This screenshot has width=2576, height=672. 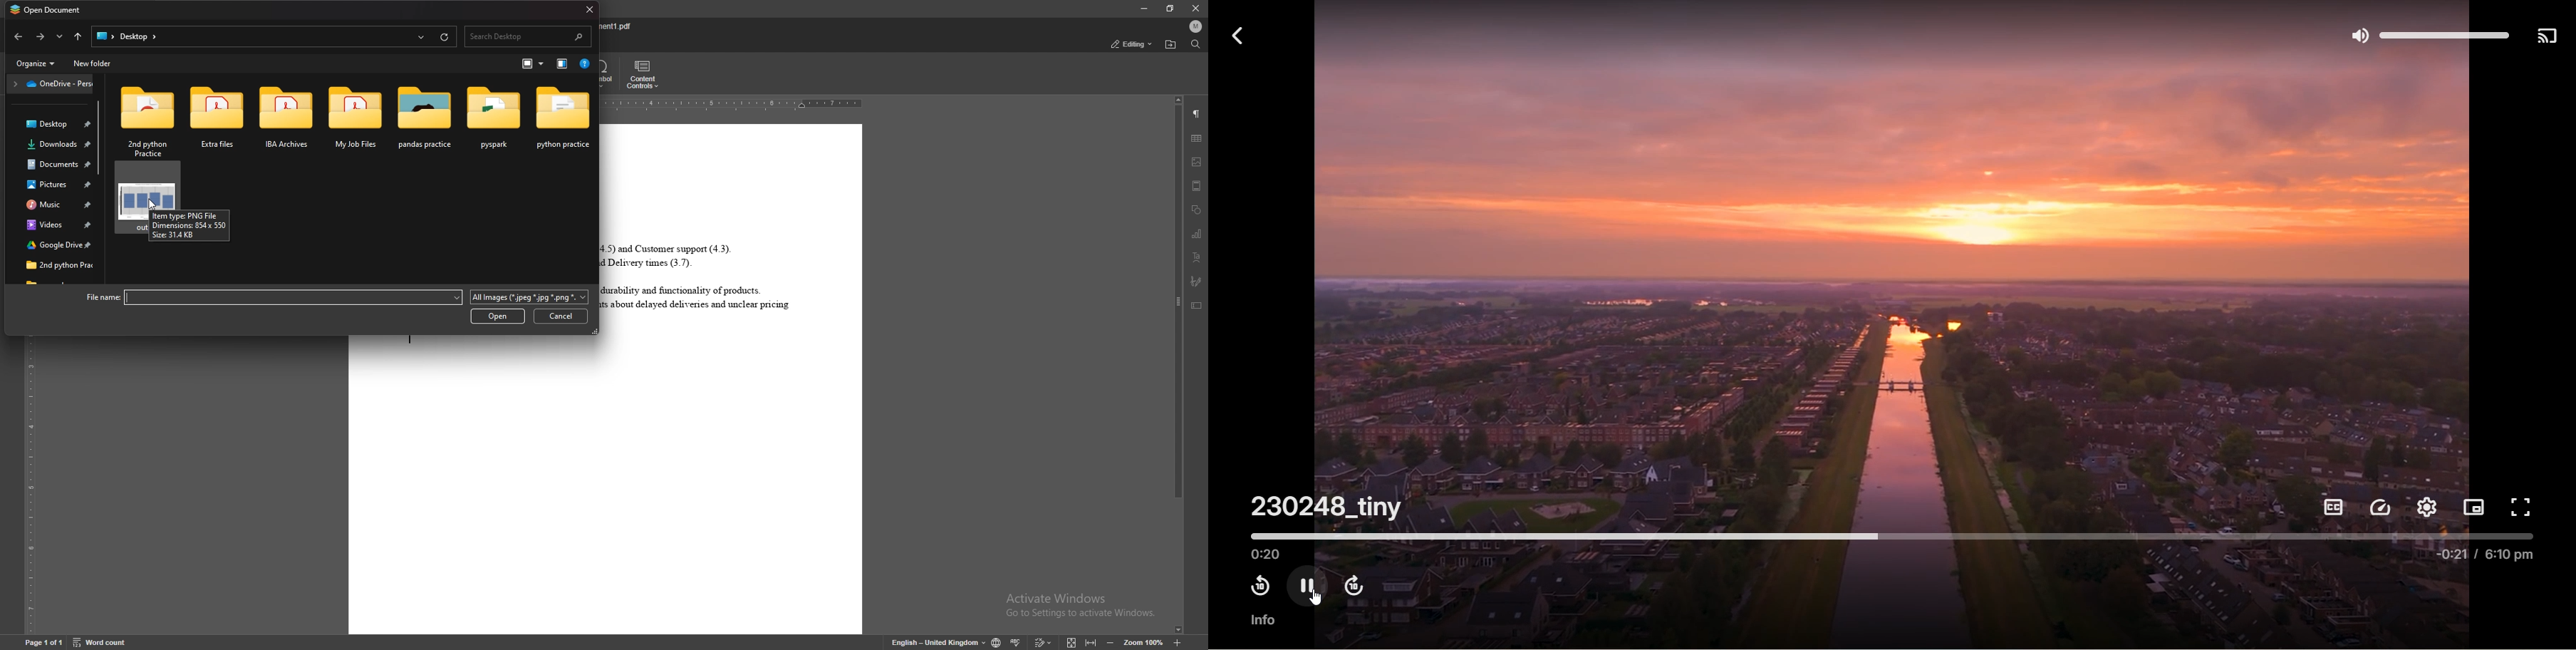 I want to click on text box, so click(x=1197, y=305).